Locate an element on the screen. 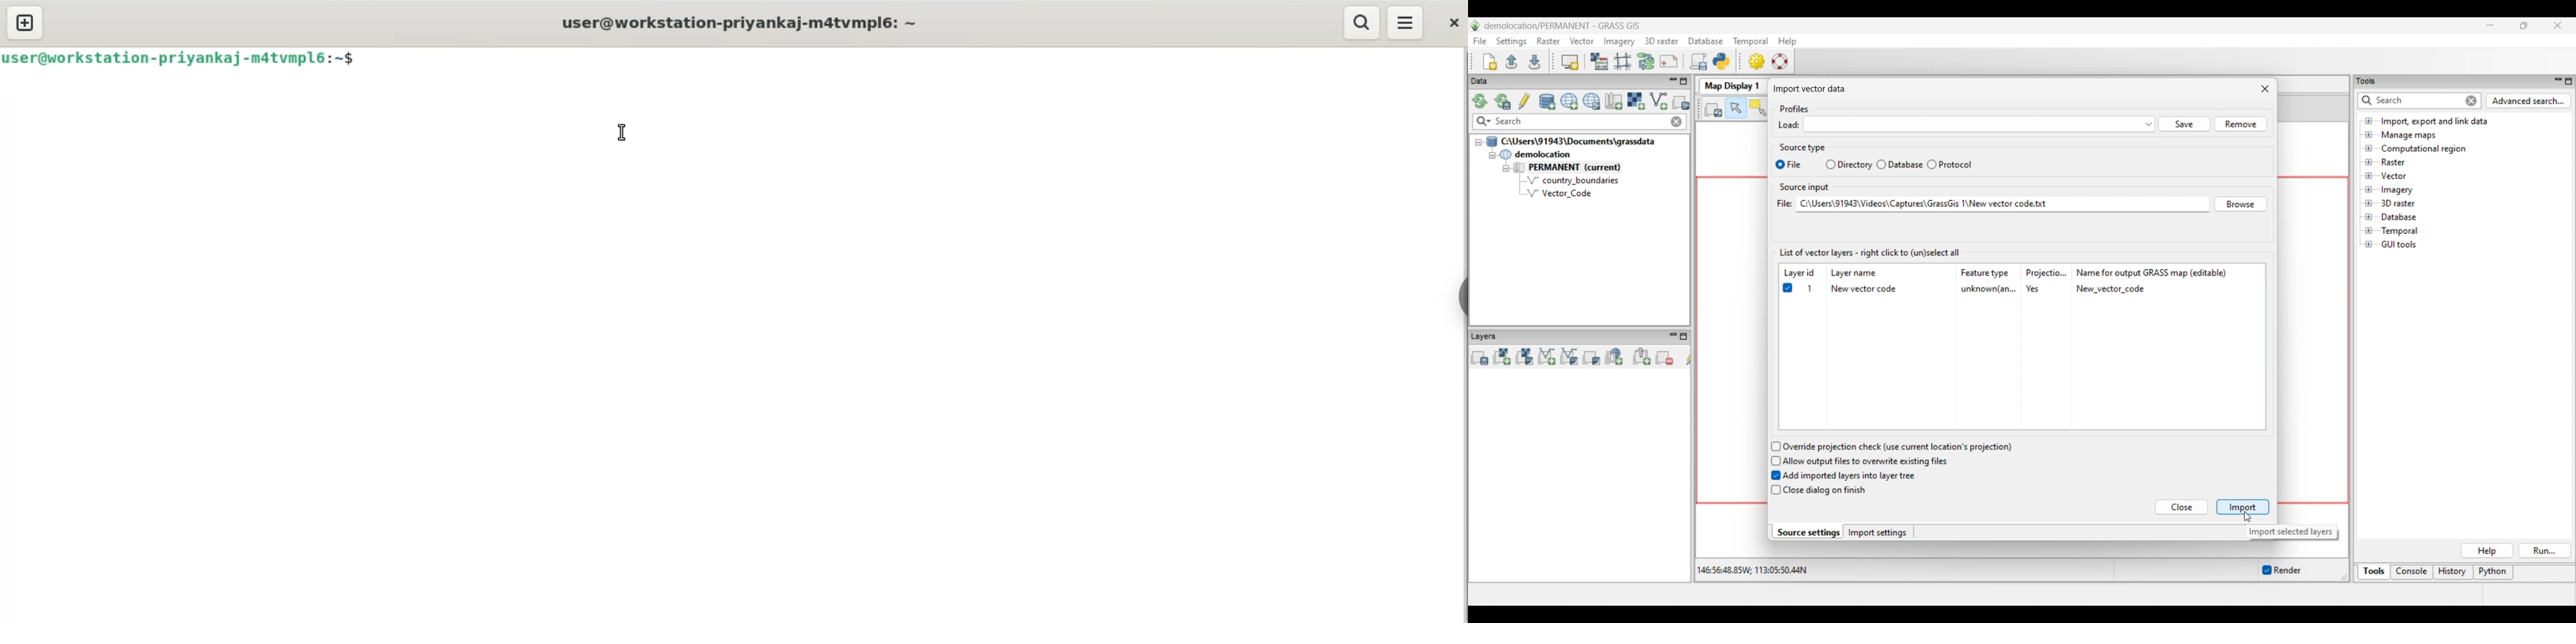 The height and width of the screenshot is (644, 2576). Click to open files under Vector is located at coordinates (2369, 176).